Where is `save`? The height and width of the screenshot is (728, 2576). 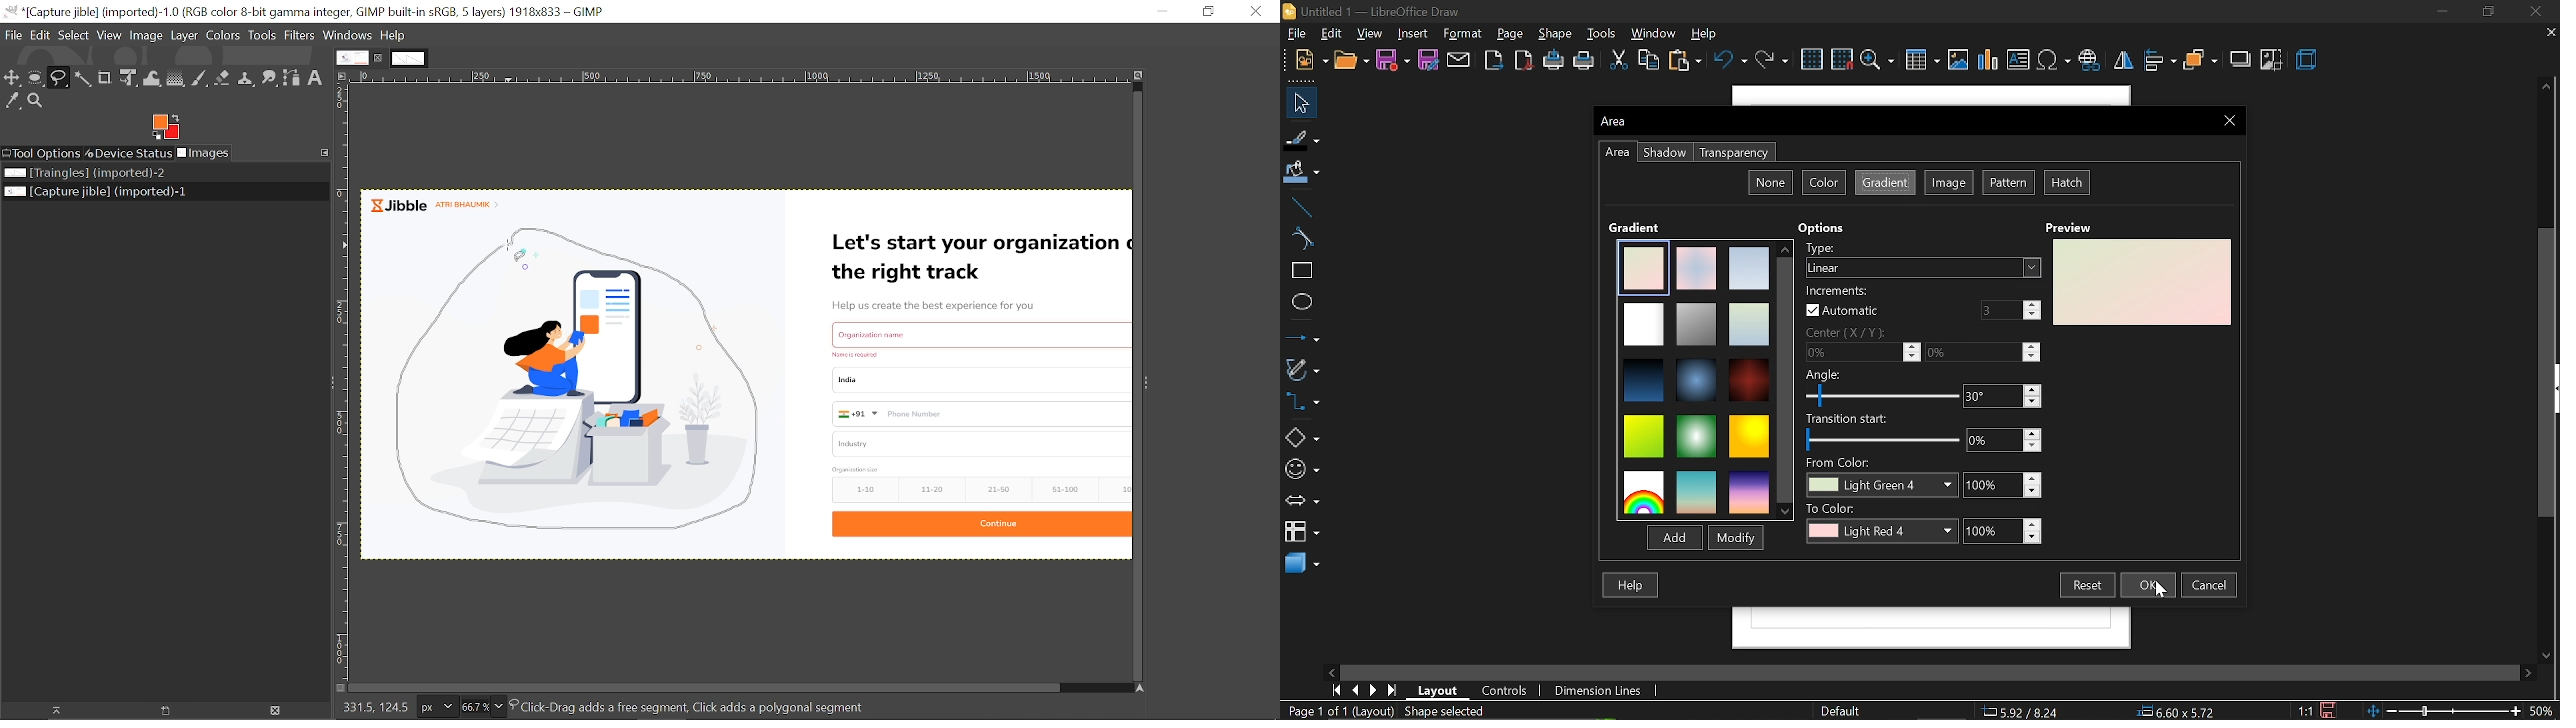
save is located at coordinates (2326, 710).